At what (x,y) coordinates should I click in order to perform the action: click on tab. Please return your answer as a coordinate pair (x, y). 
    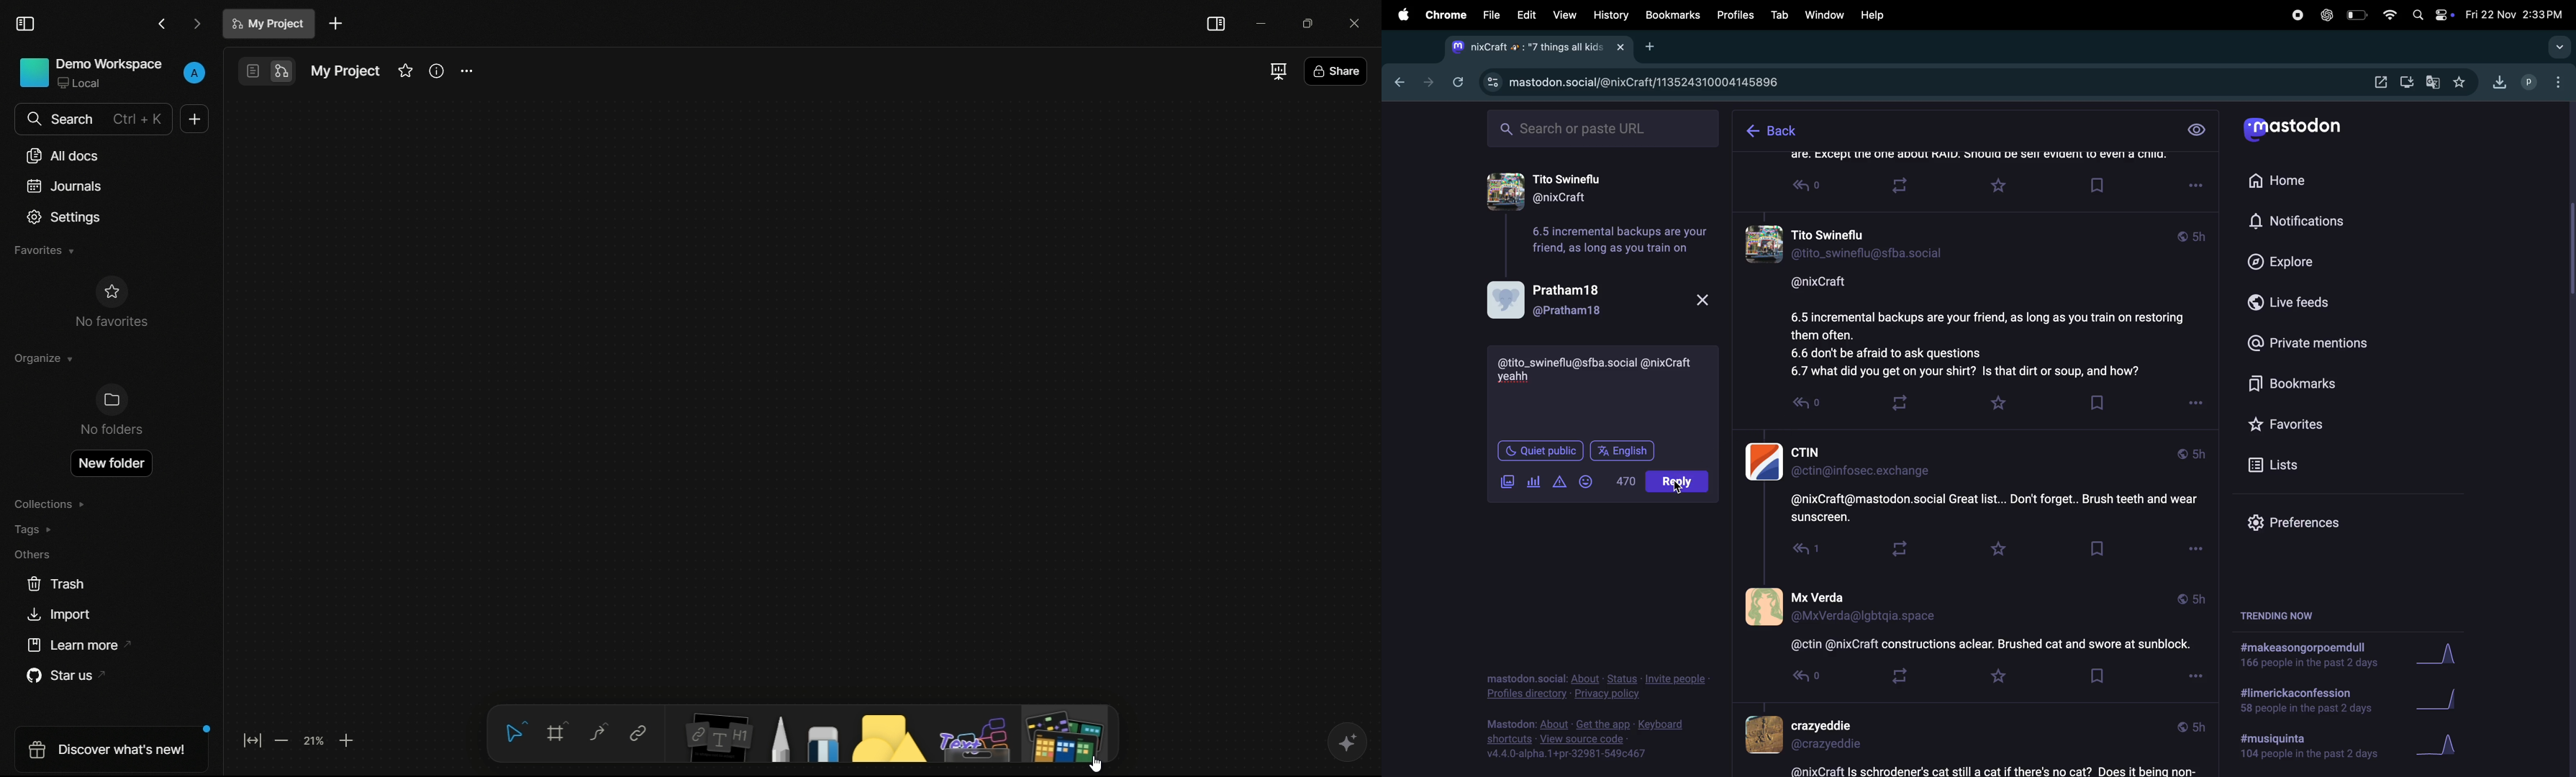
    Looking at the image, I should click on (1779, 15).